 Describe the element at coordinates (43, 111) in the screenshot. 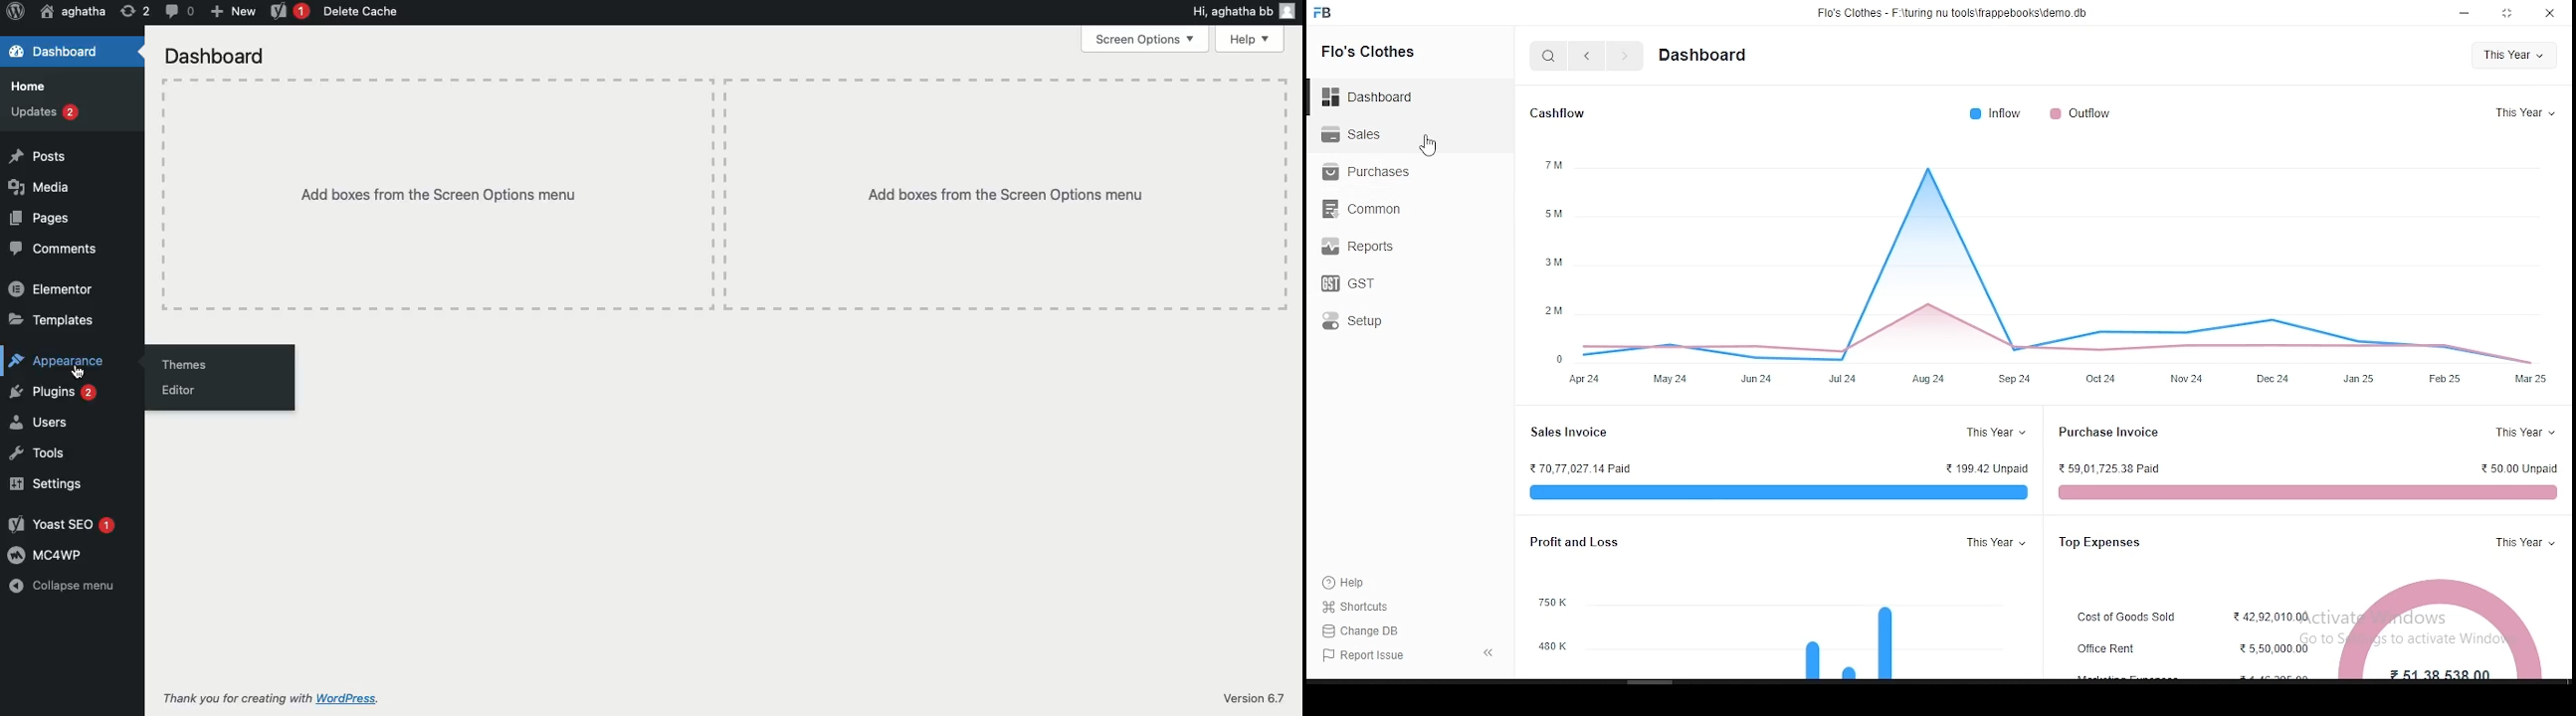

I see `Updates` at that location.